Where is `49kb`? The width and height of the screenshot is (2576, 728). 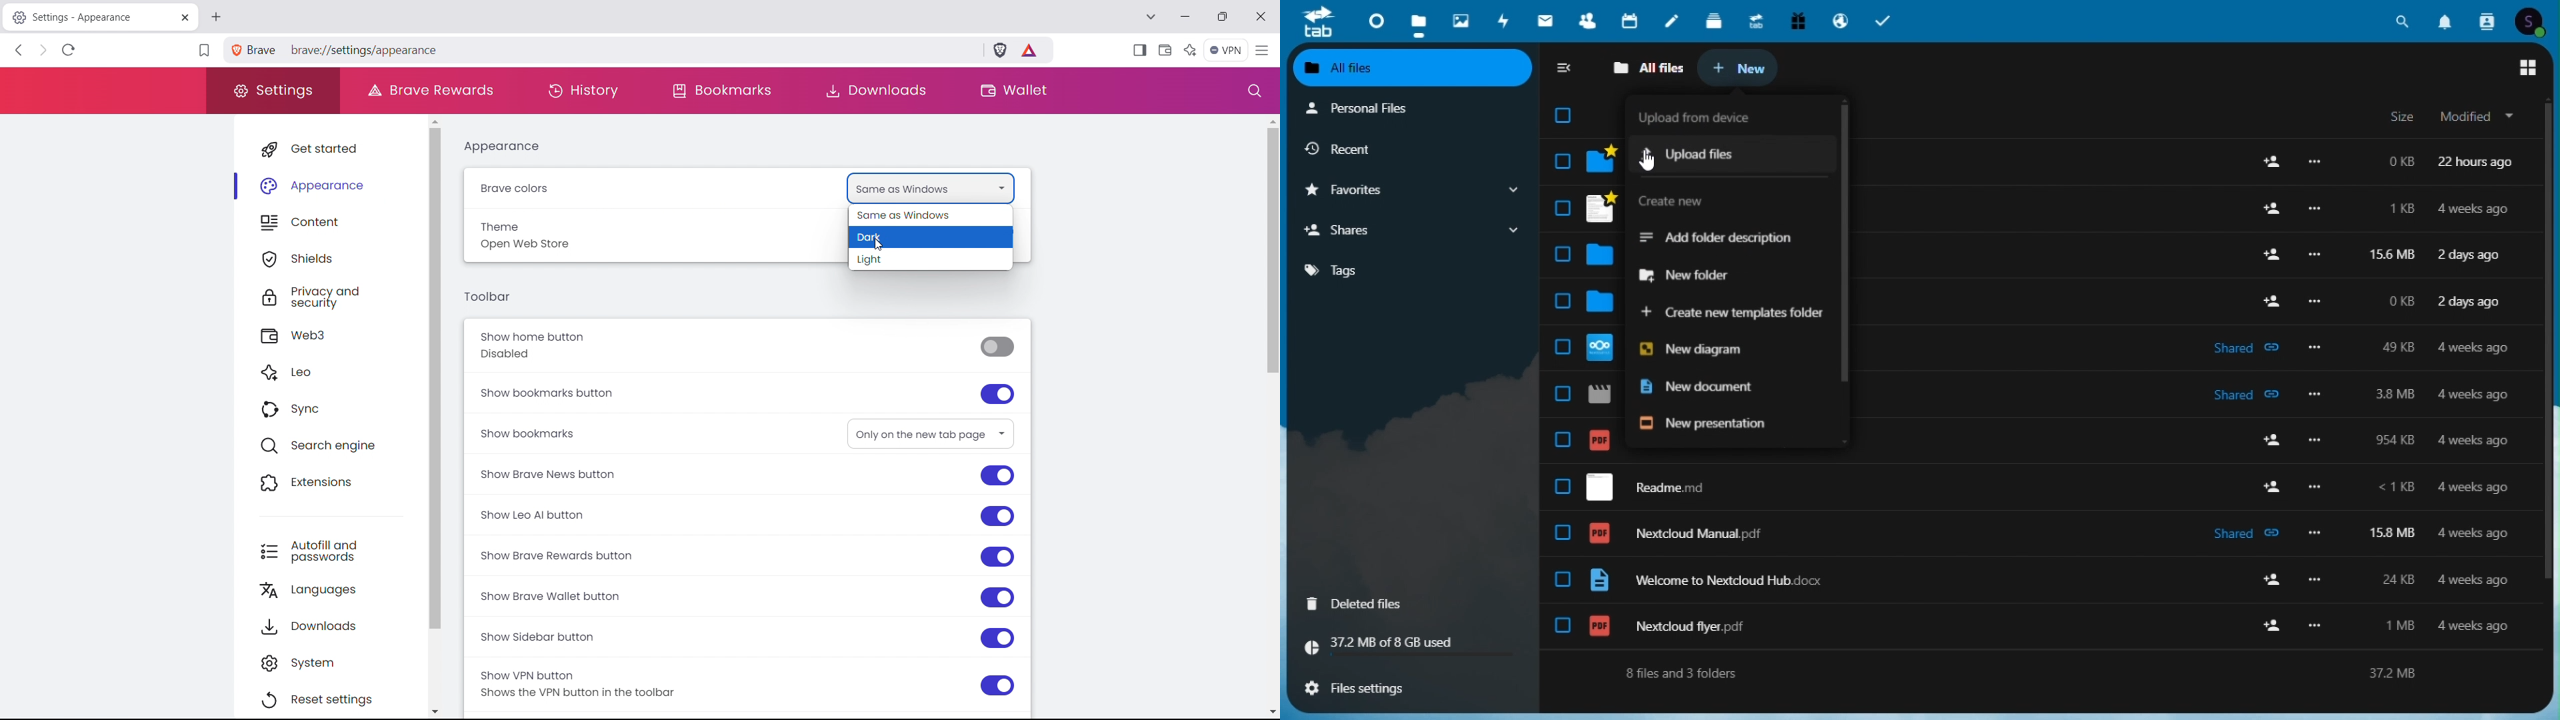
49kb is located at coordinates (2396, 347).